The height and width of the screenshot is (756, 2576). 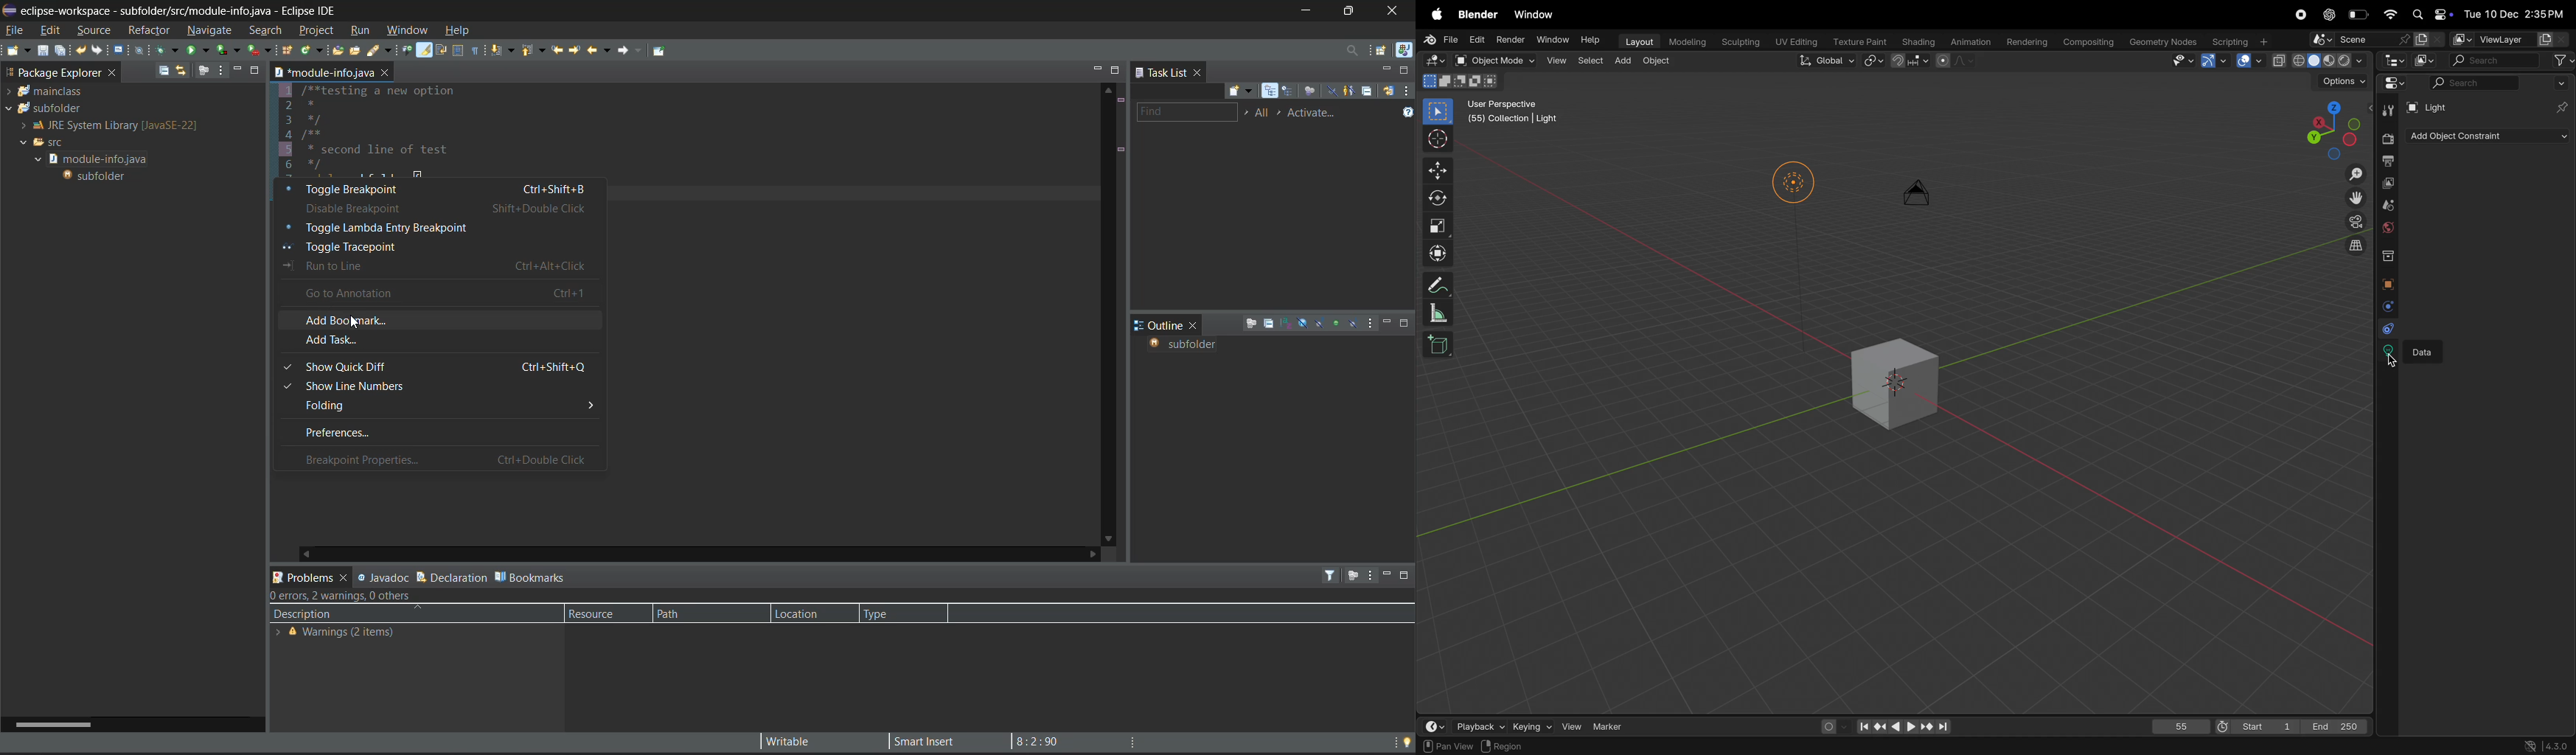 I want to click on writable, so click(x=793, y=742).